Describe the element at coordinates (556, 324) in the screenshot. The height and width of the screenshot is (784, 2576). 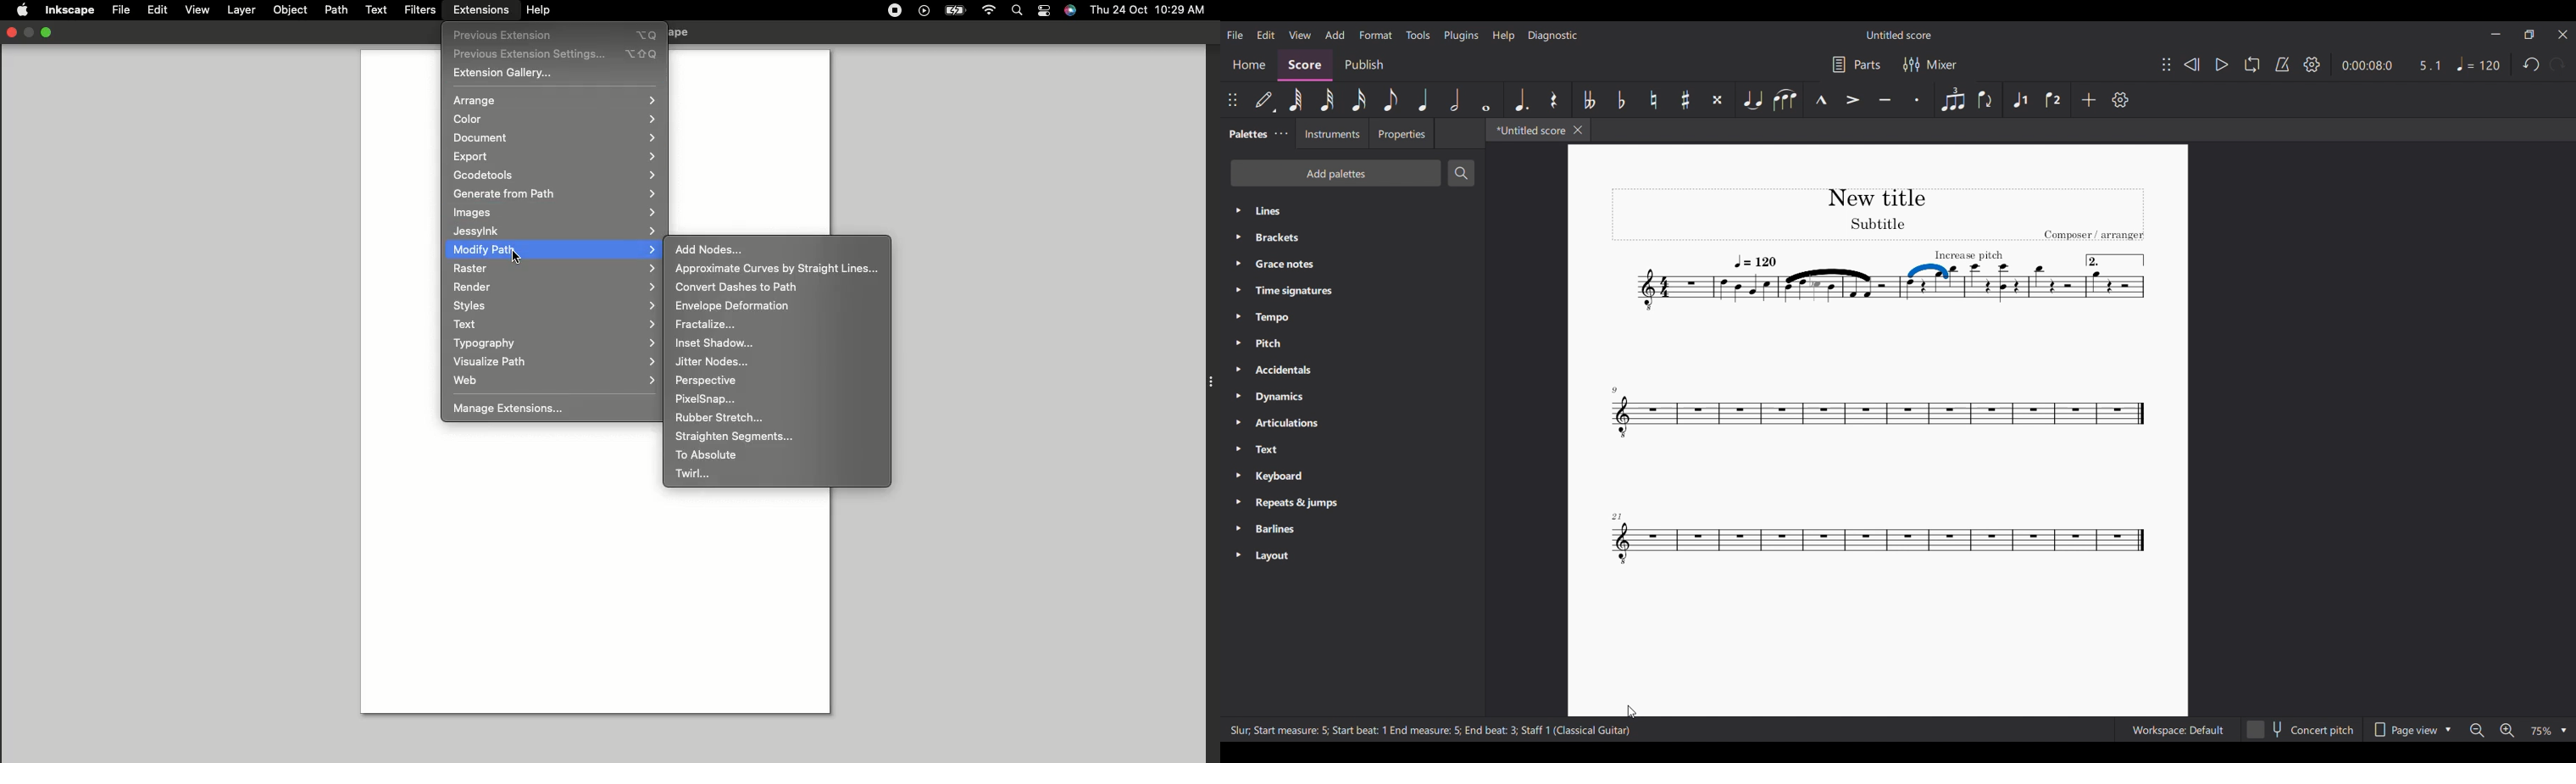
I see `Text` at that location.